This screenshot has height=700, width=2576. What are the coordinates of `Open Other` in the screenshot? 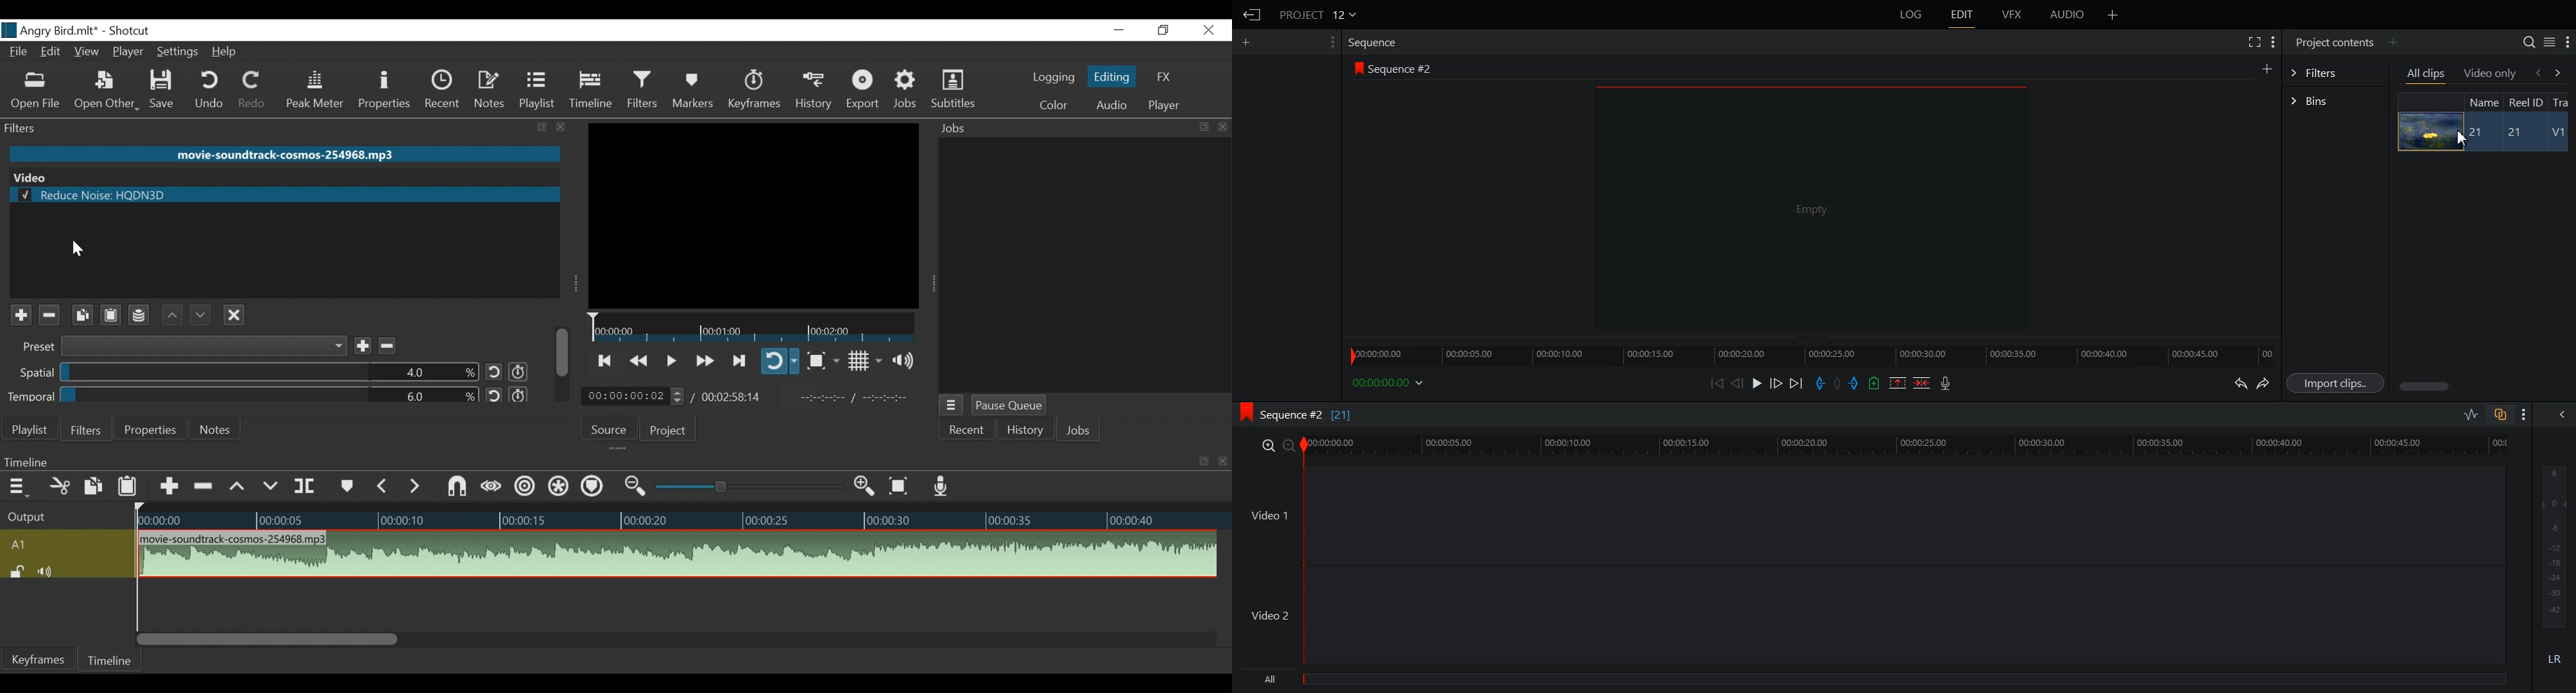 It's located at (106, 91).